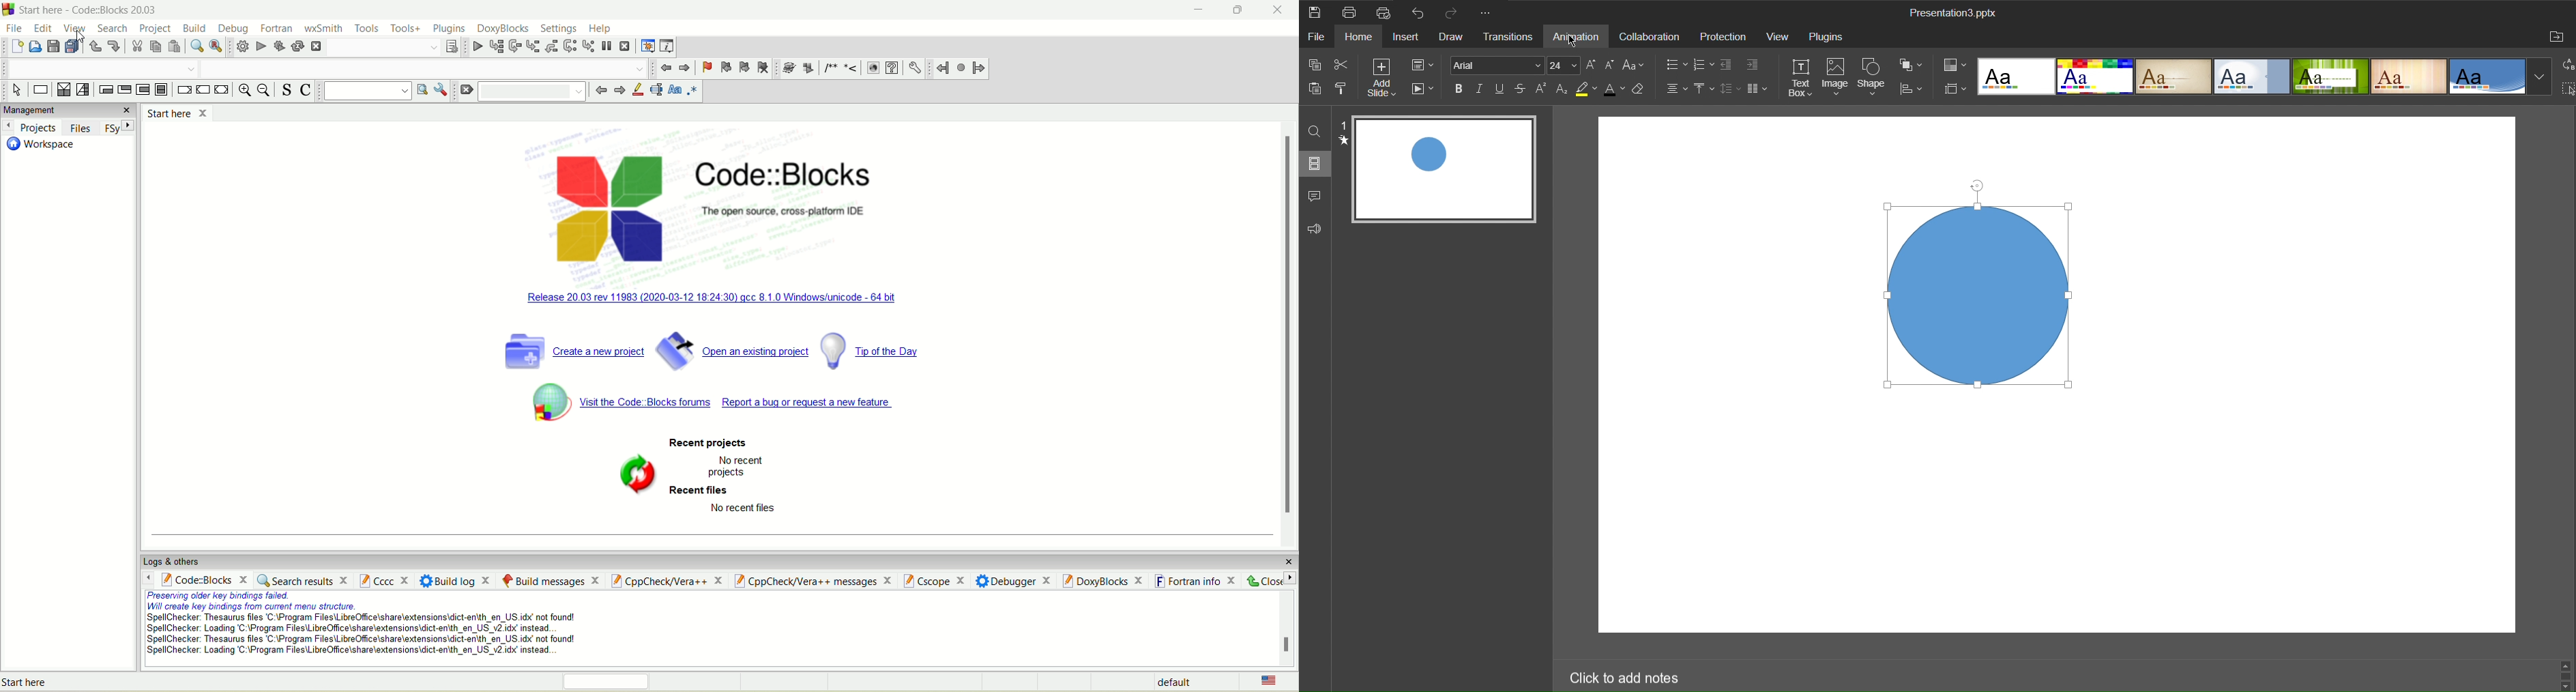  I want to click on redo, so click(114, 47).